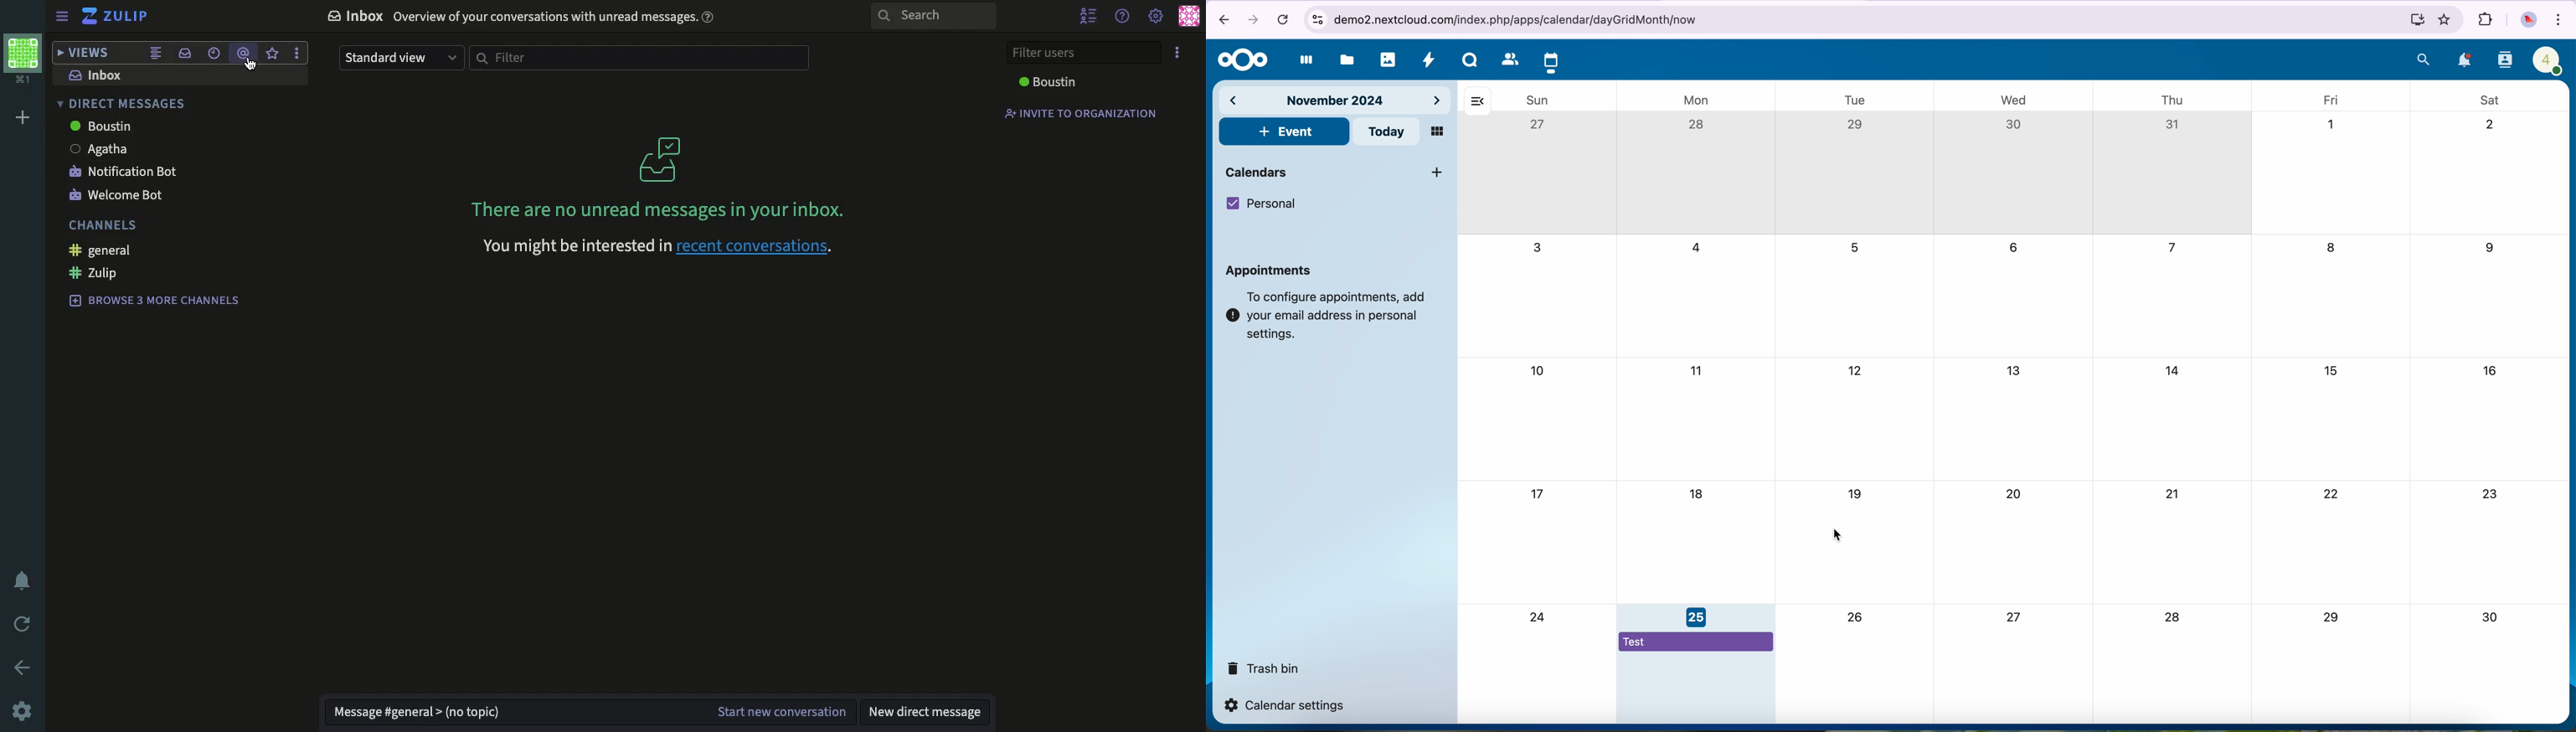 The width and height of the screenshot is (2576, 756). I want to click on 28, so click(2173, 619).